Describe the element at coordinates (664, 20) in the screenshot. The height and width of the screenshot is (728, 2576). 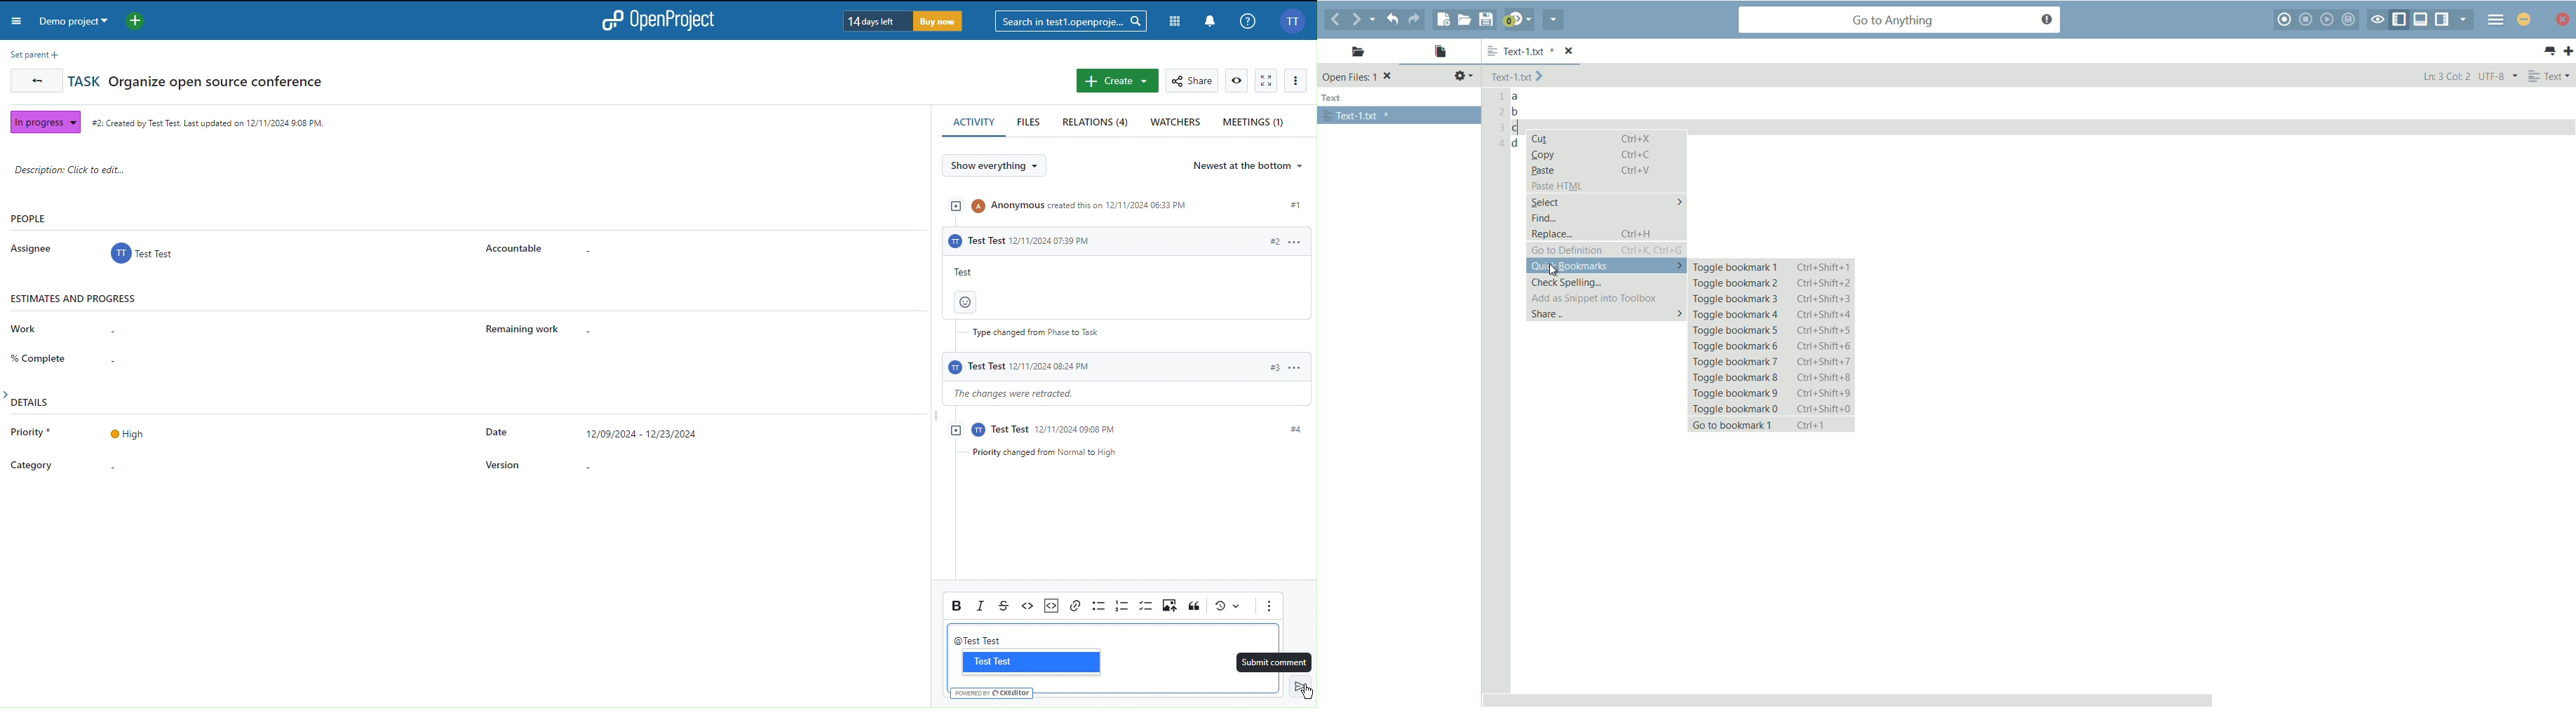
I see `OpenProject` at that location.